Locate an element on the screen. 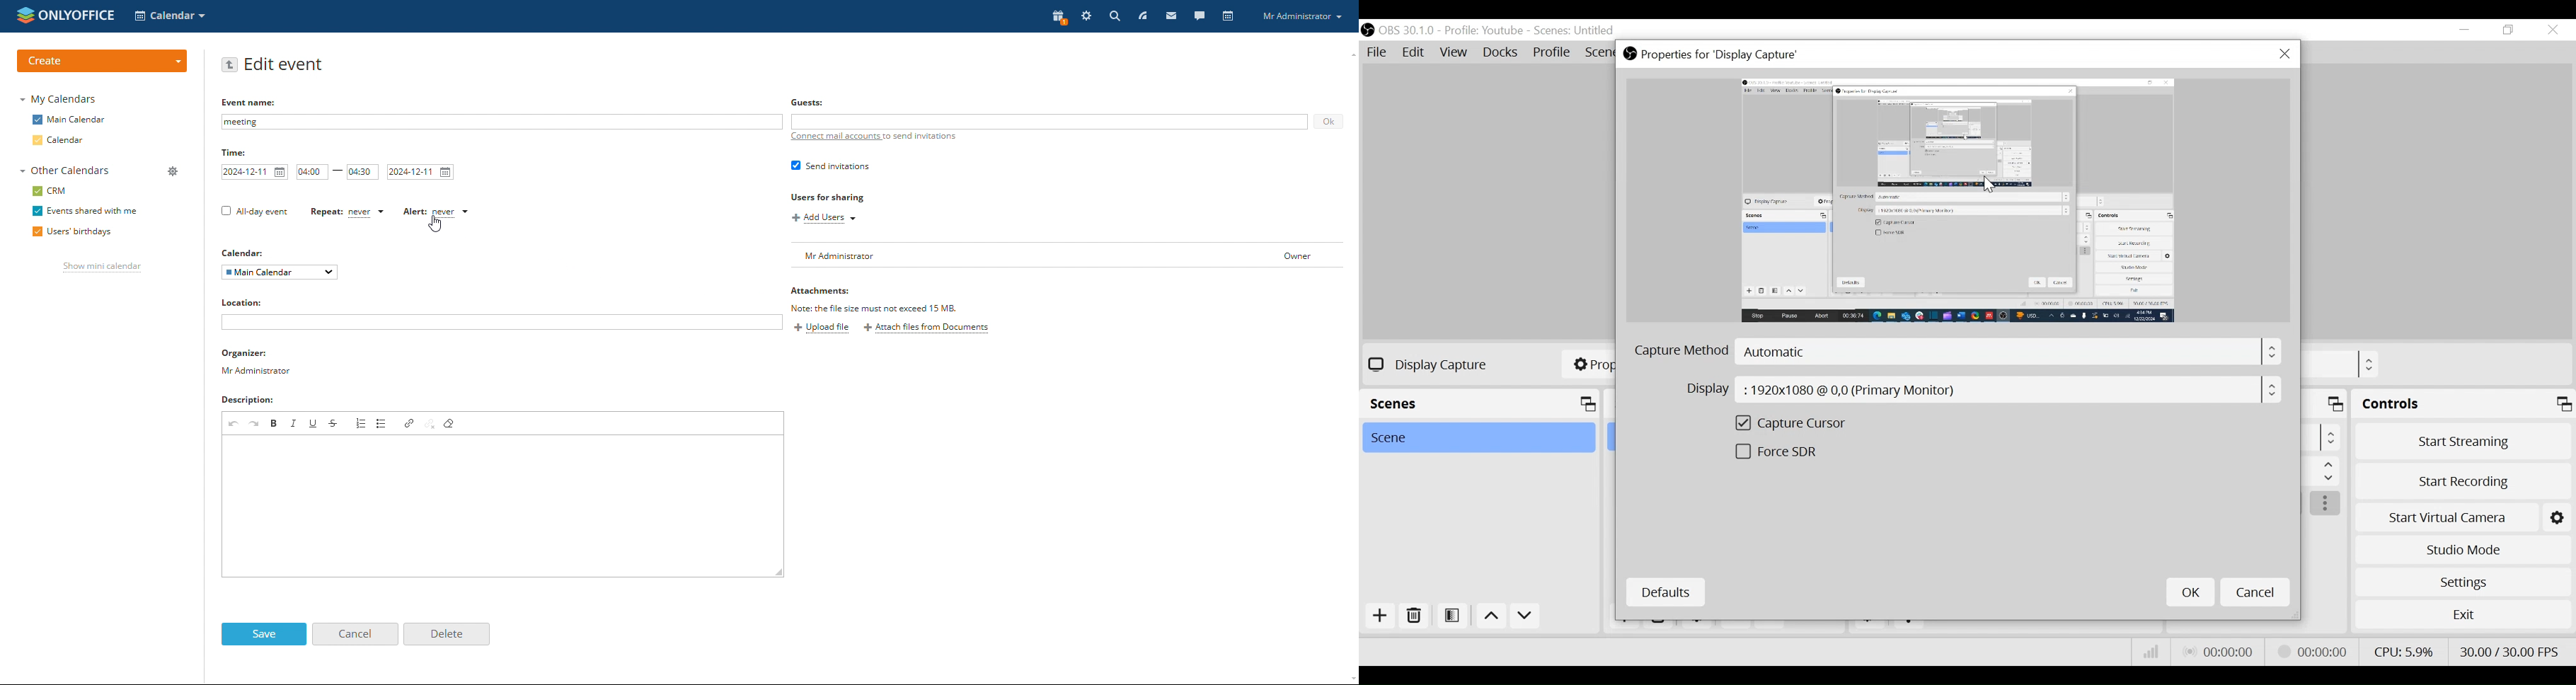 The image size is (2576, 700). Display Captur Preview is located at coordinates (1958, 201).